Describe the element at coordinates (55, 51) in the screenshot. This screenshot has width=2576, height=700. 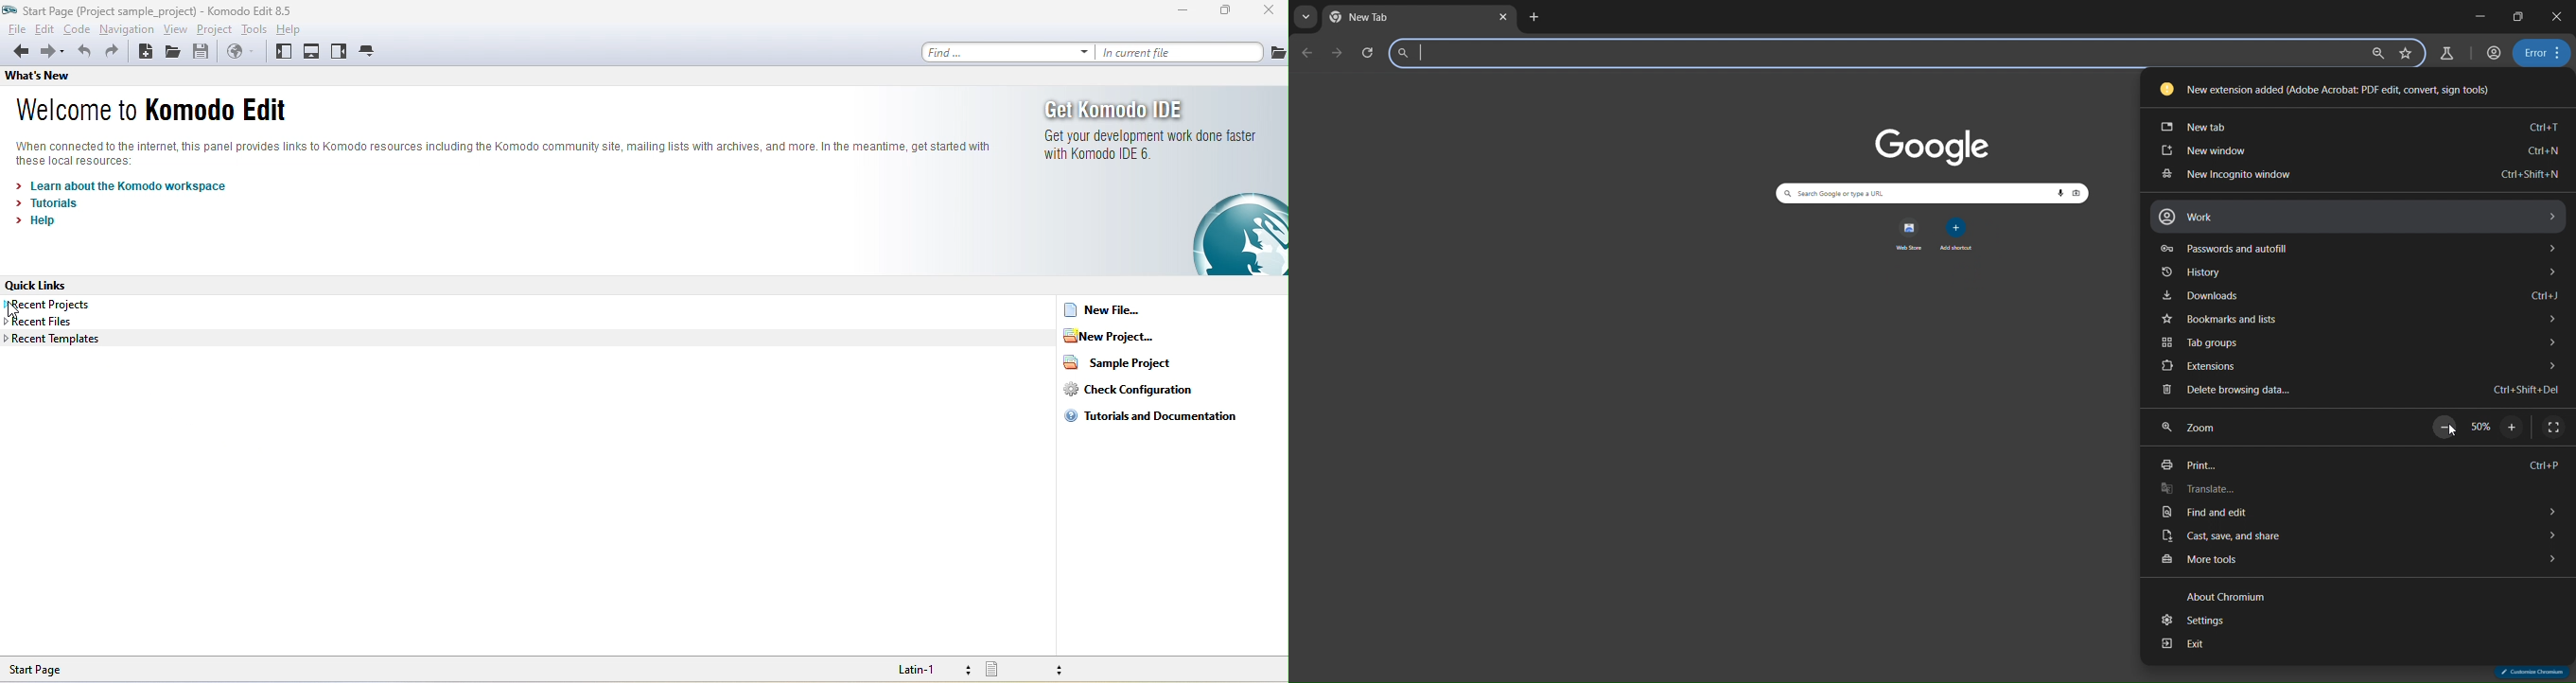
I see `forward` at that location.